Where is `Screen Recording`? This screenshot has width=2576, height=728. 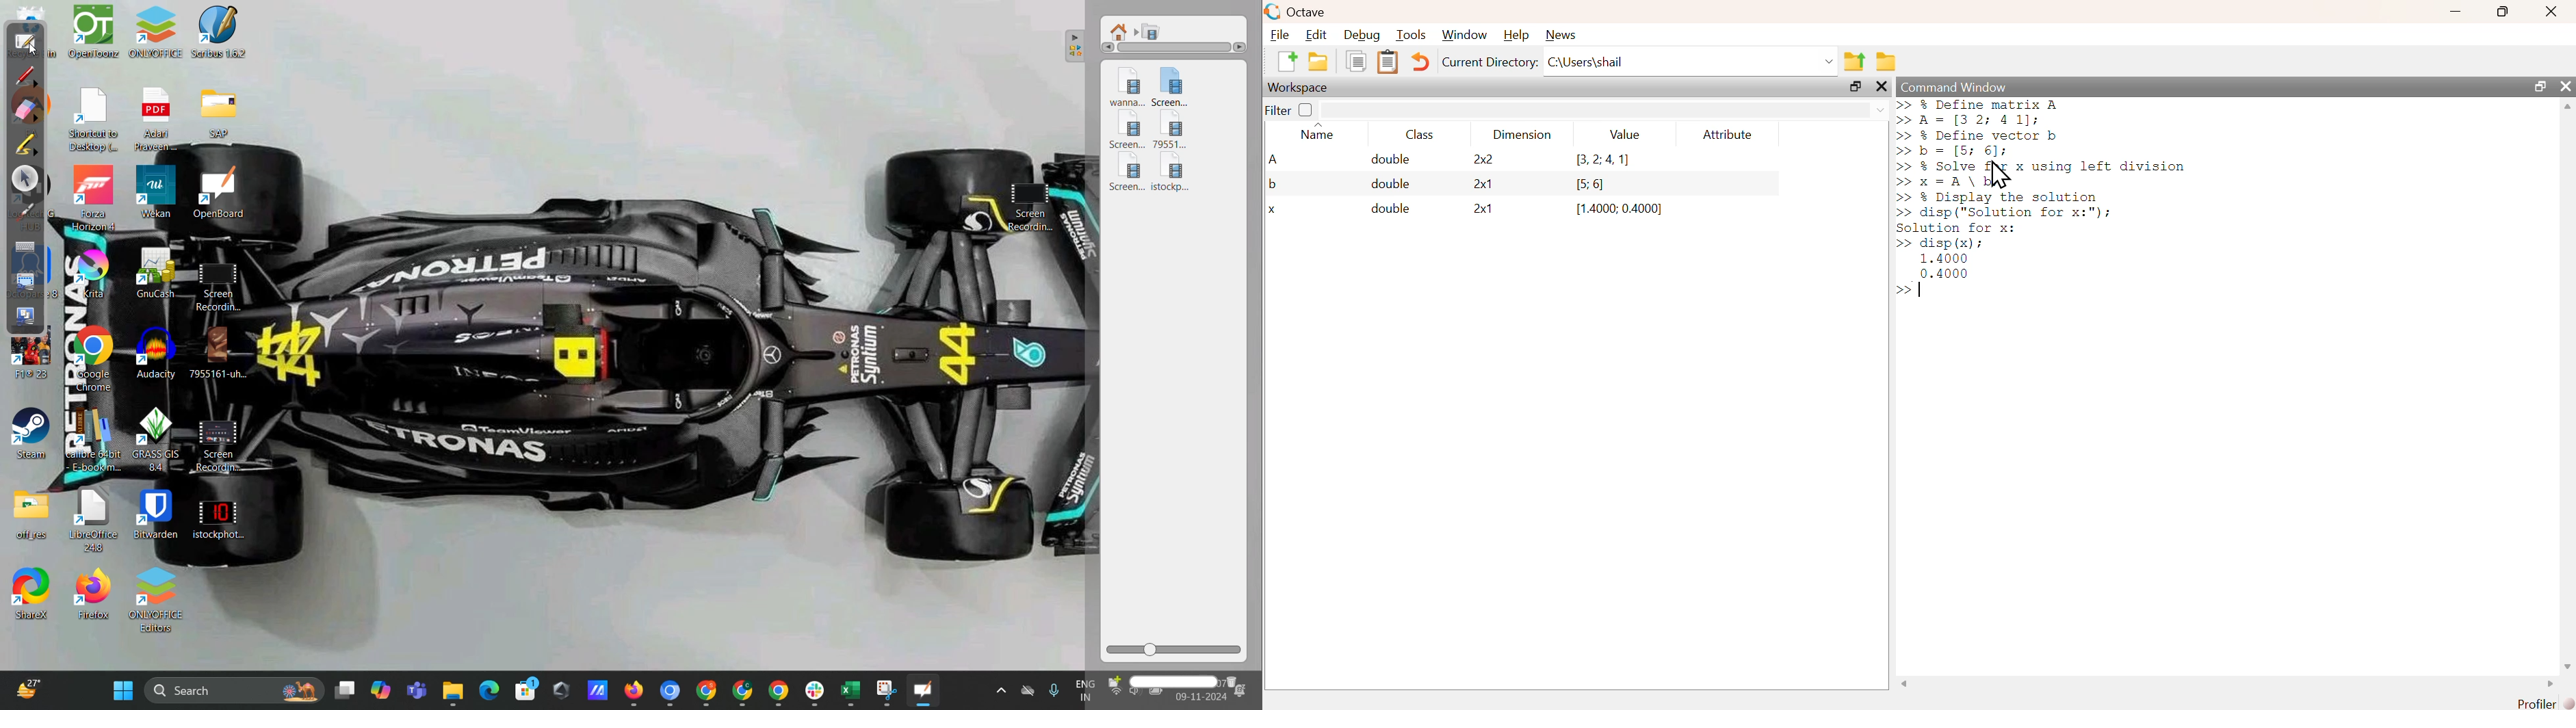 Screen Recording is located at coordinates (214, 445).